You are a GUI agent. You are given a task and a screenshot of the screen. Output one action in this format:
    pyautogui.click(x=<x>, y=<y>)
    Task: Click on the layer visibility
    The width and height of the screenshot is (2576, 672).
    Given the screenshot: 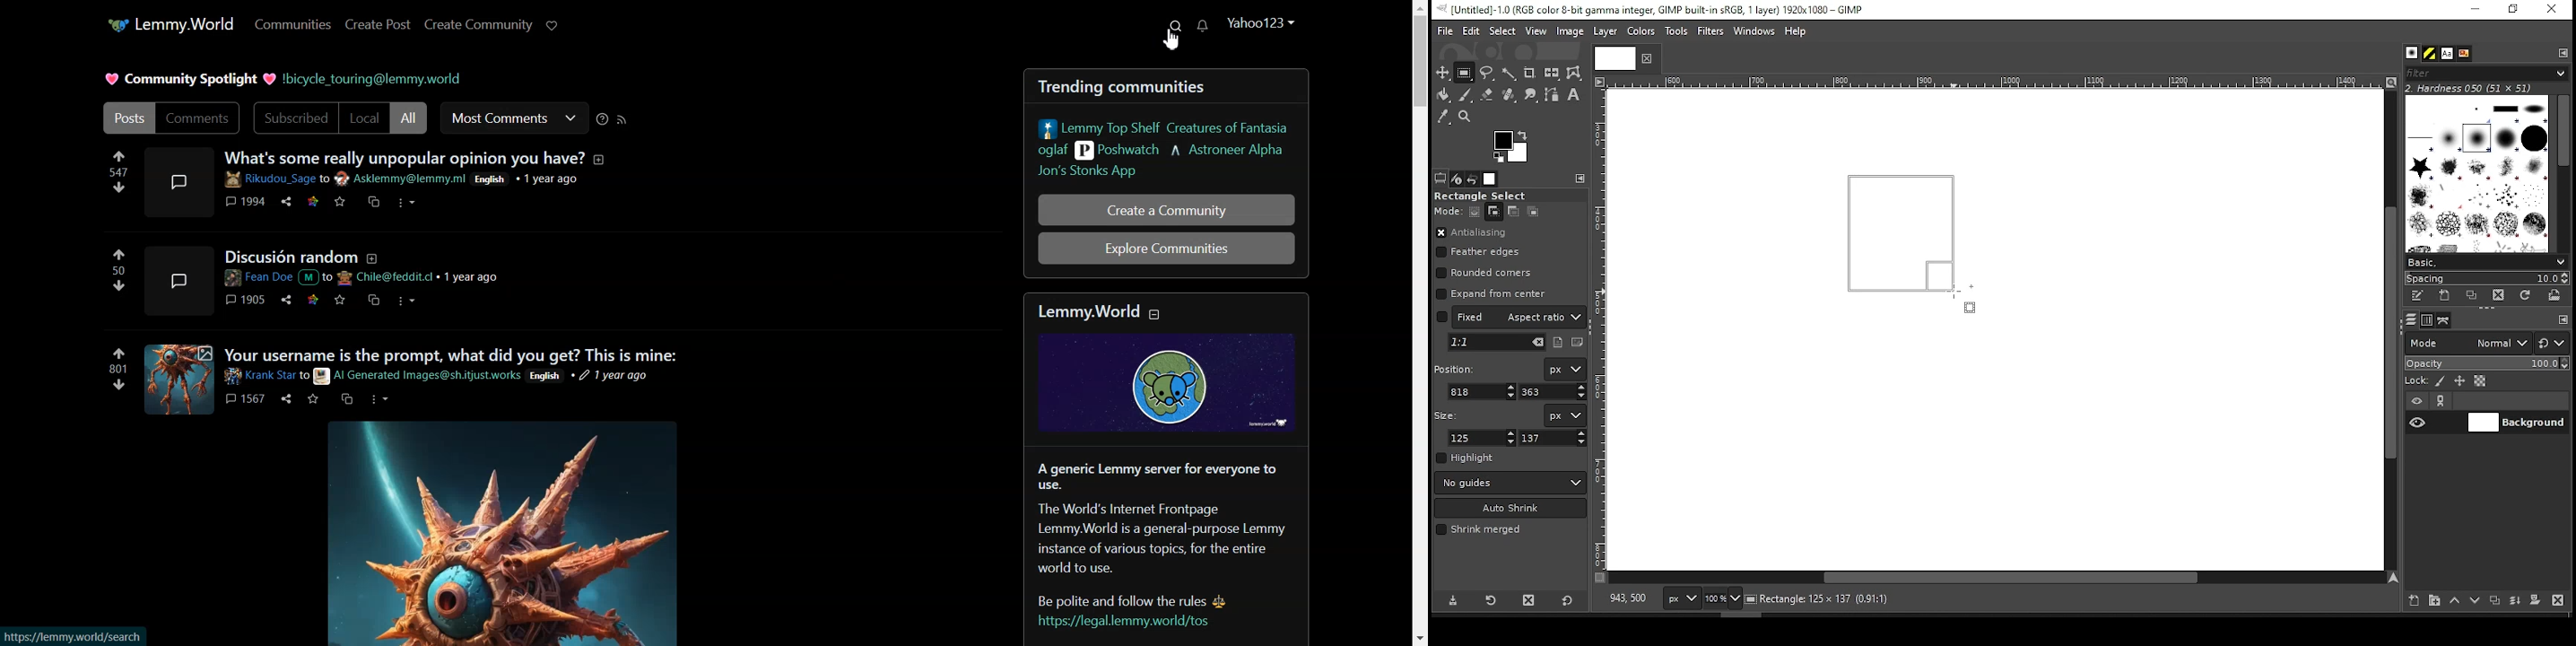 What is the action you would take?
    pyautogui.click(x=2417, y=401)
    